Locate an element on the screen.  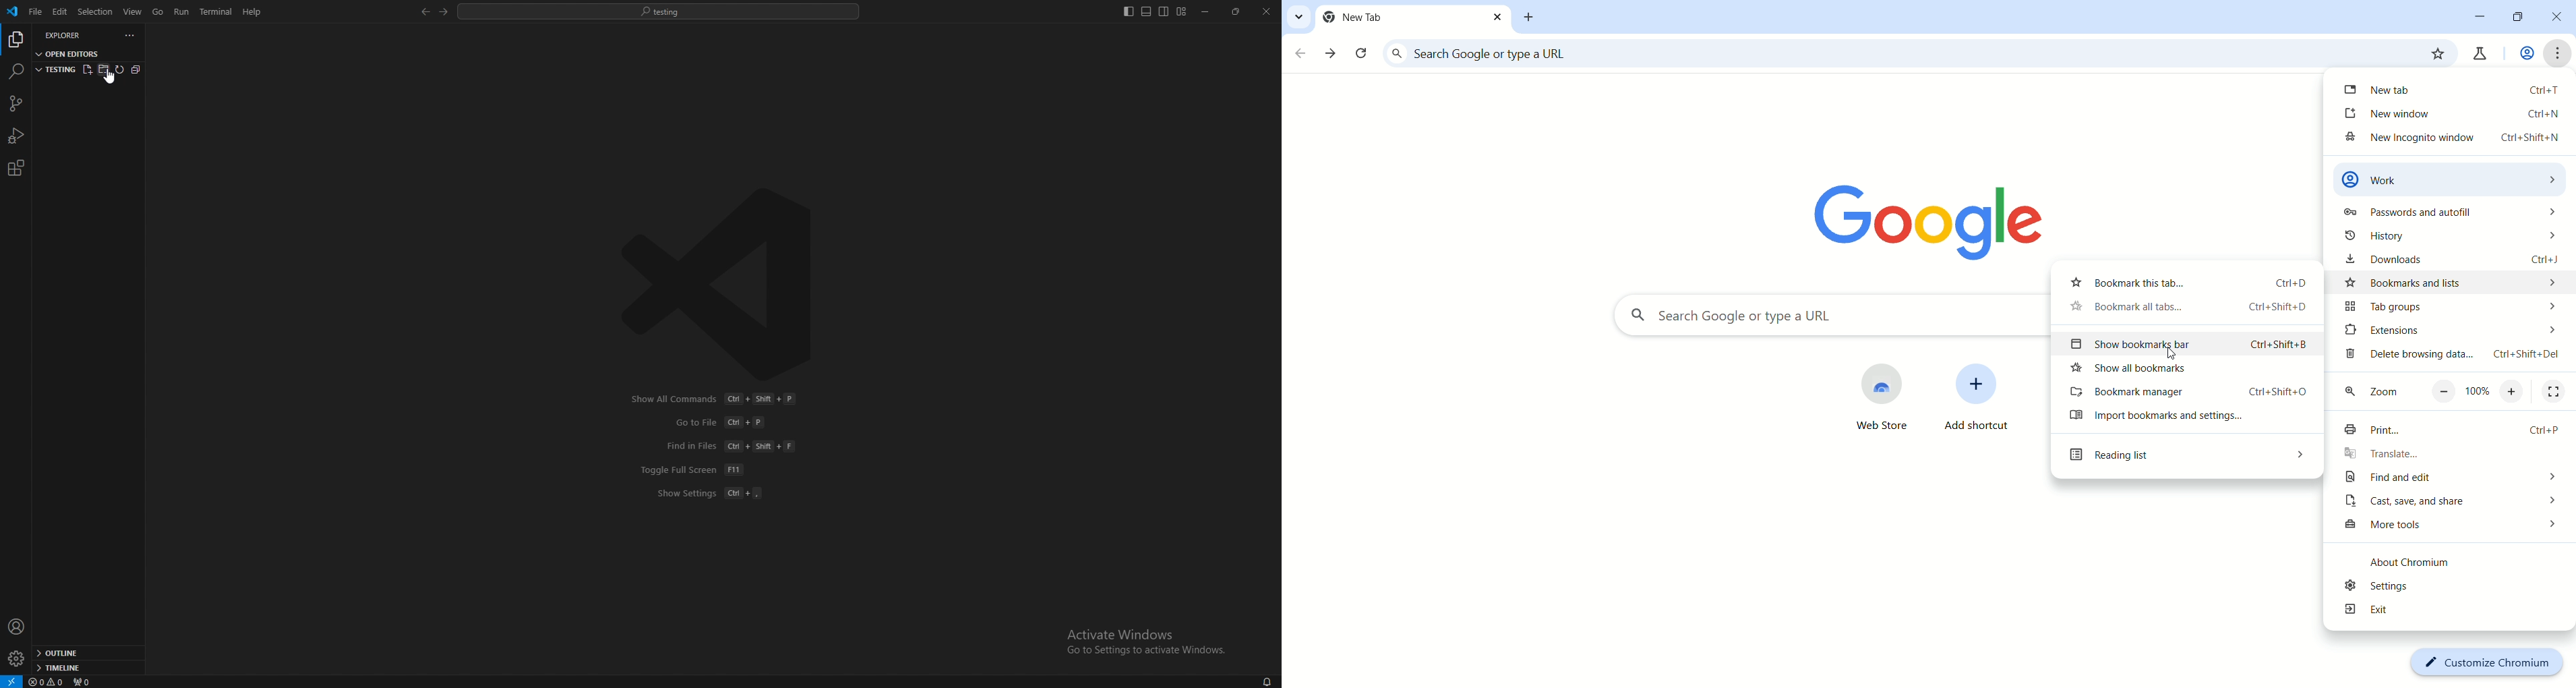
search is located at coordinates (1893, 55).